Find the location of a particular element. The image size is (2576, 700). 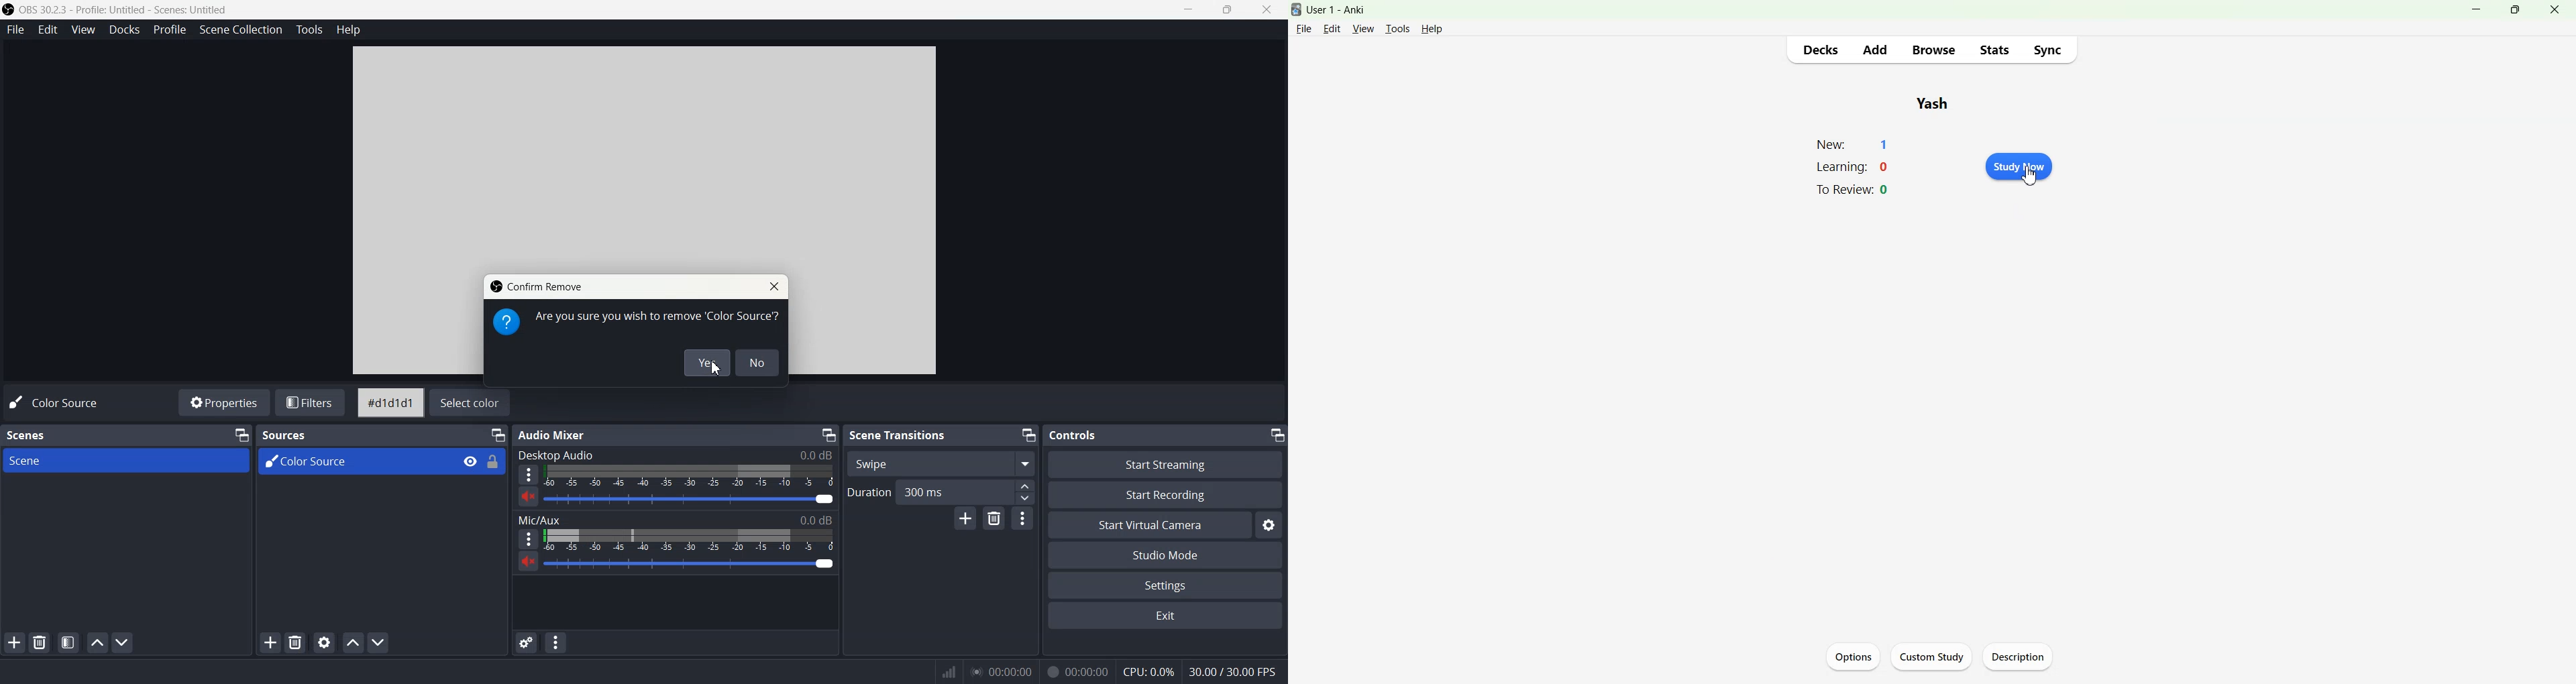

Audio mixer menu is located at coordinates (555, 642).